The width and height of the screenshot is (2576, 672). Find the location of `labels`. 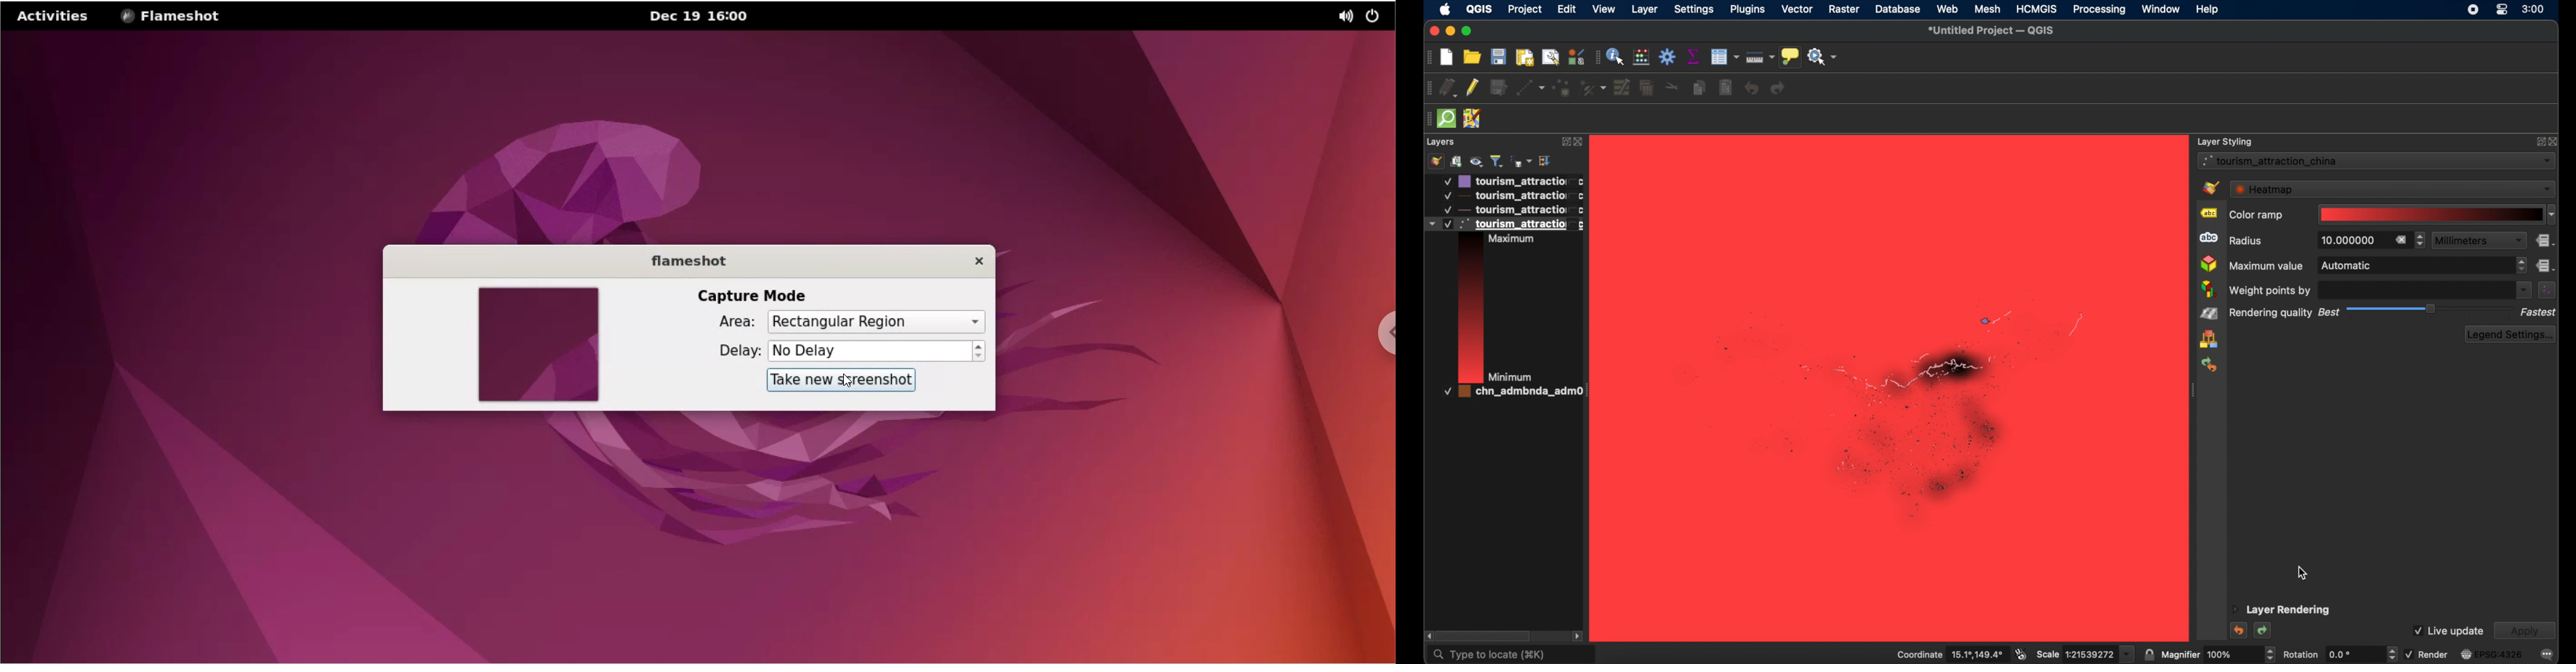

labels is located at coordinates (2208, 213).